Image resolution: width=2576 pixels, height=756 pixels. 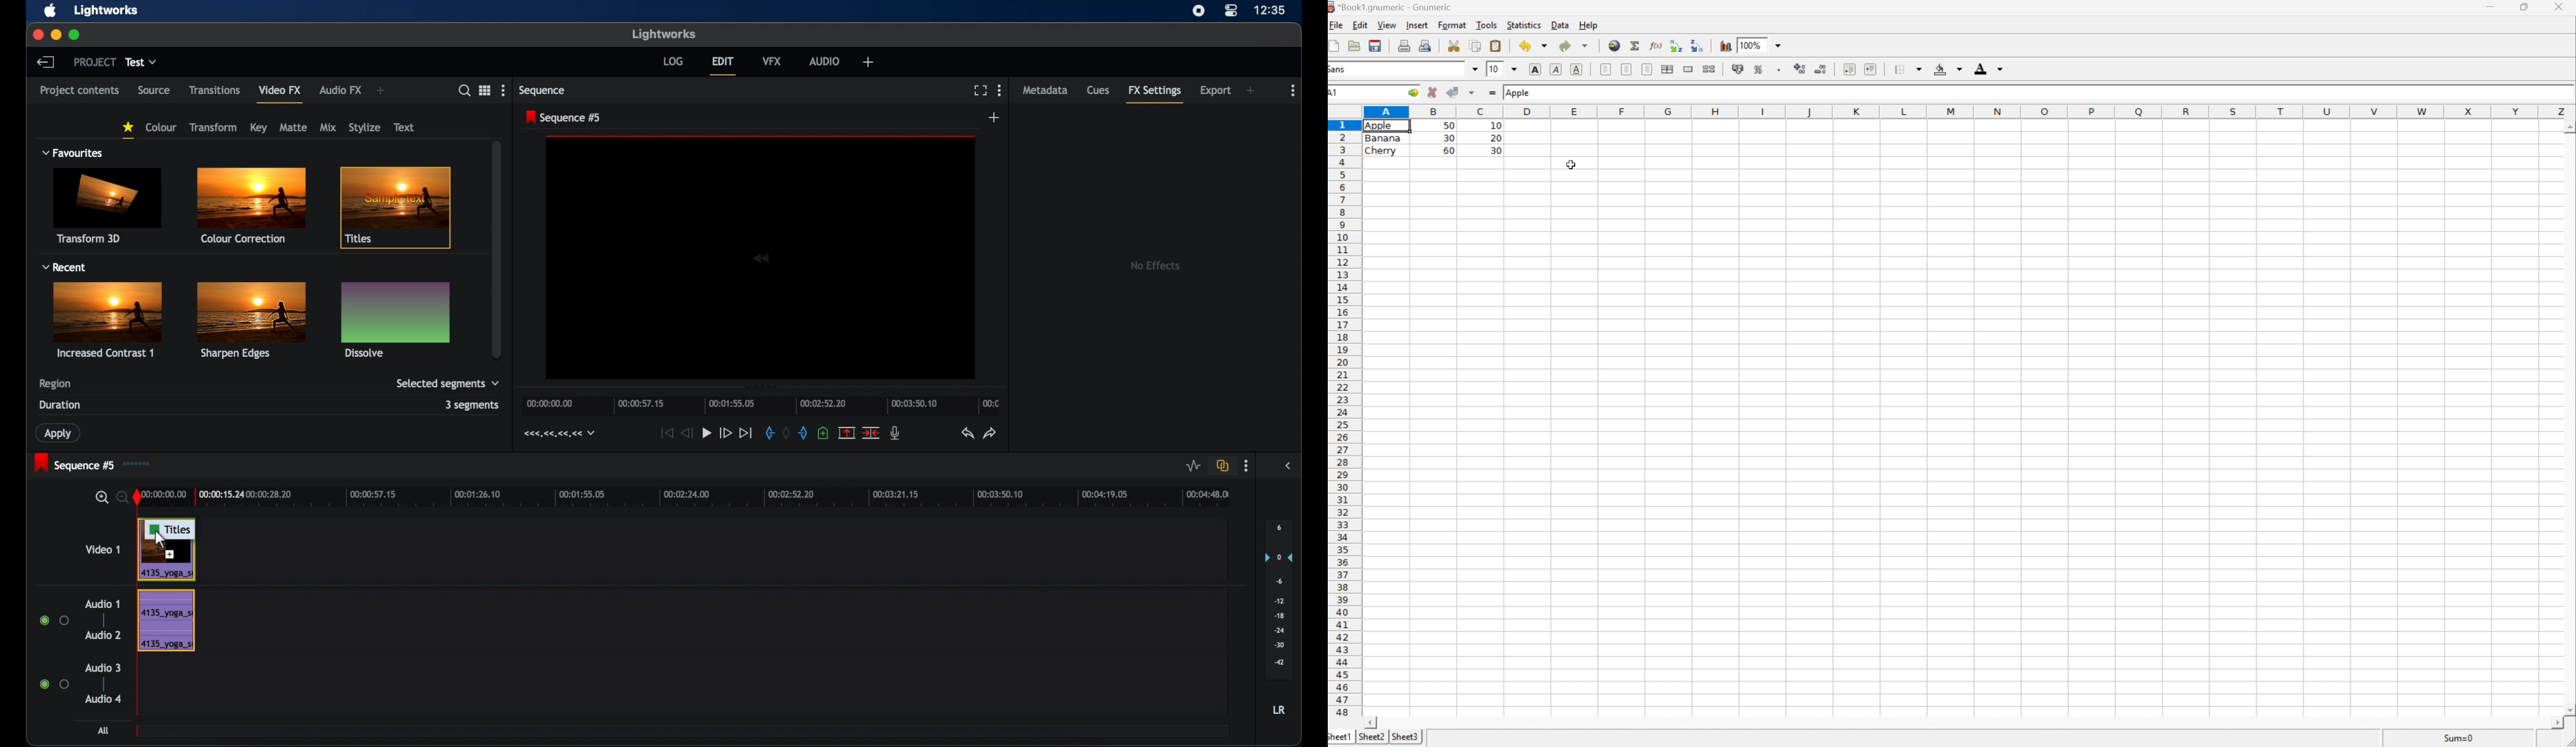 What do you see at coordinates (1561, 24) in the screenshot?
I see `data` at bounding box center [1561, 24].